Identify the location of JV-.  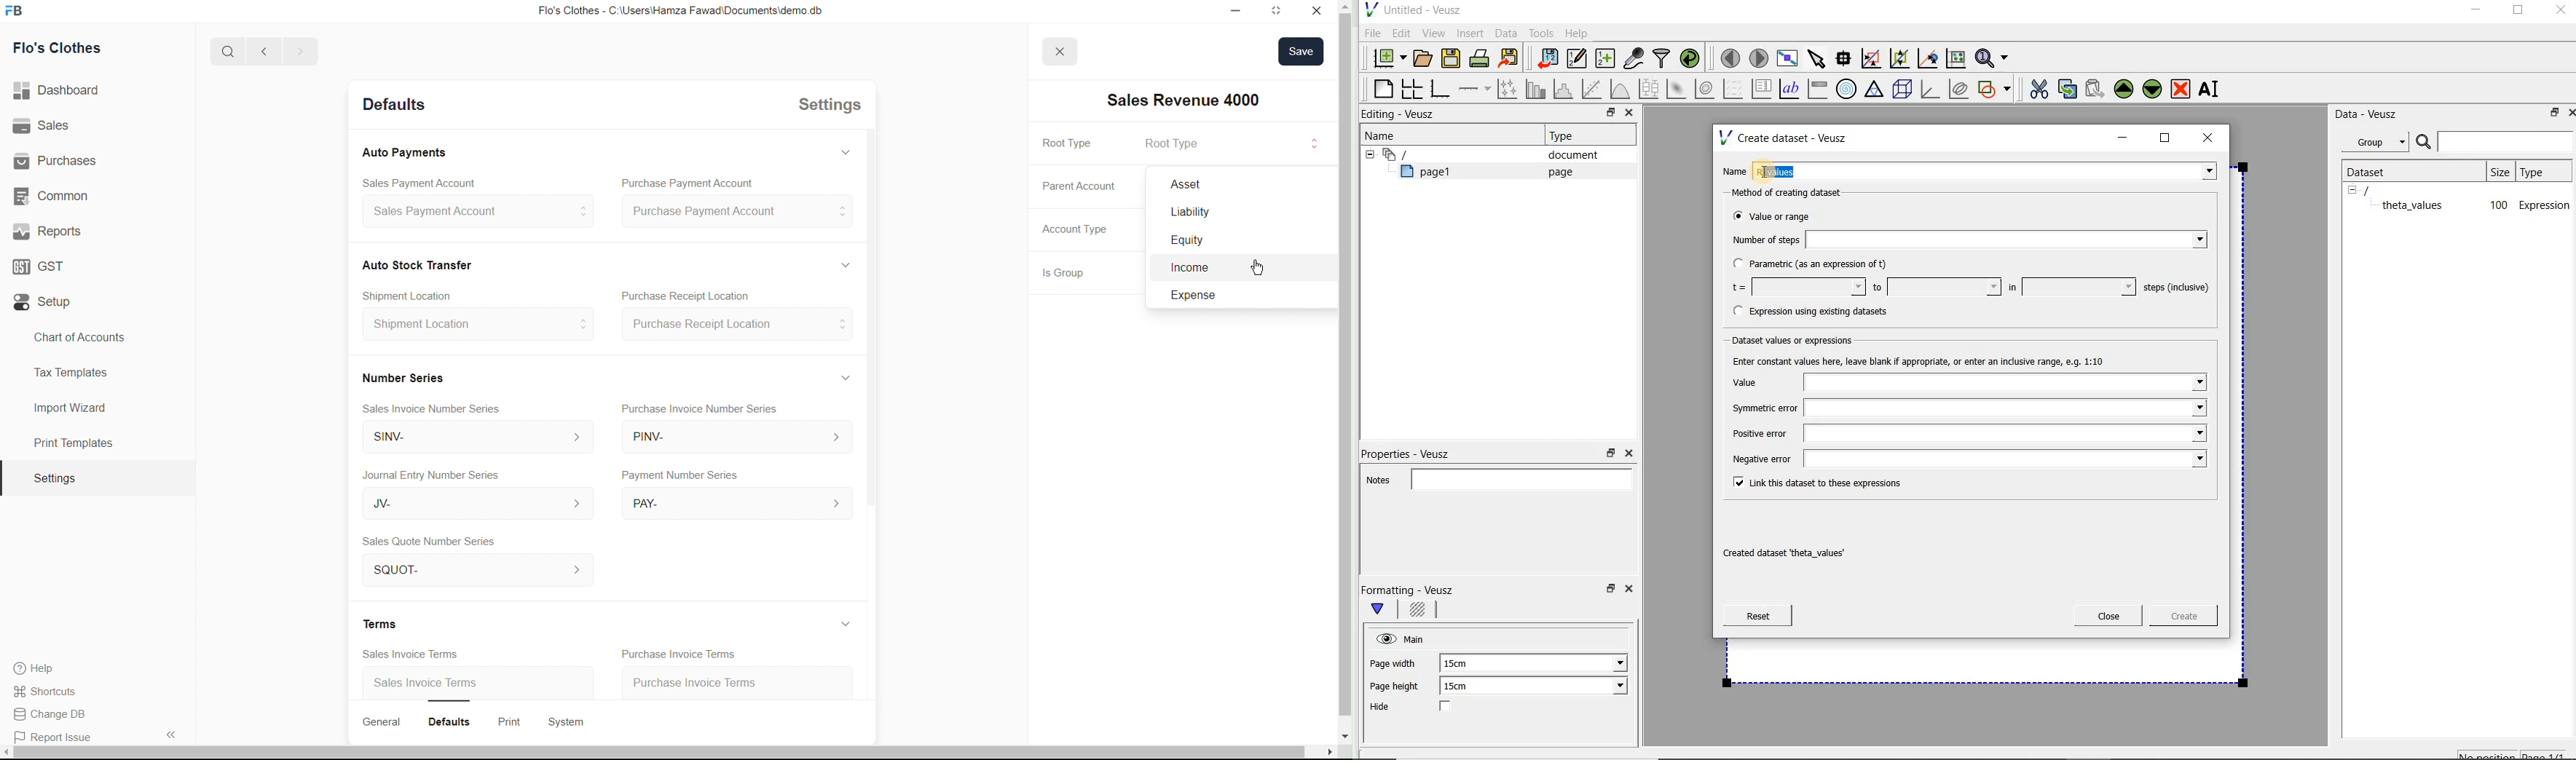
(477, 505).